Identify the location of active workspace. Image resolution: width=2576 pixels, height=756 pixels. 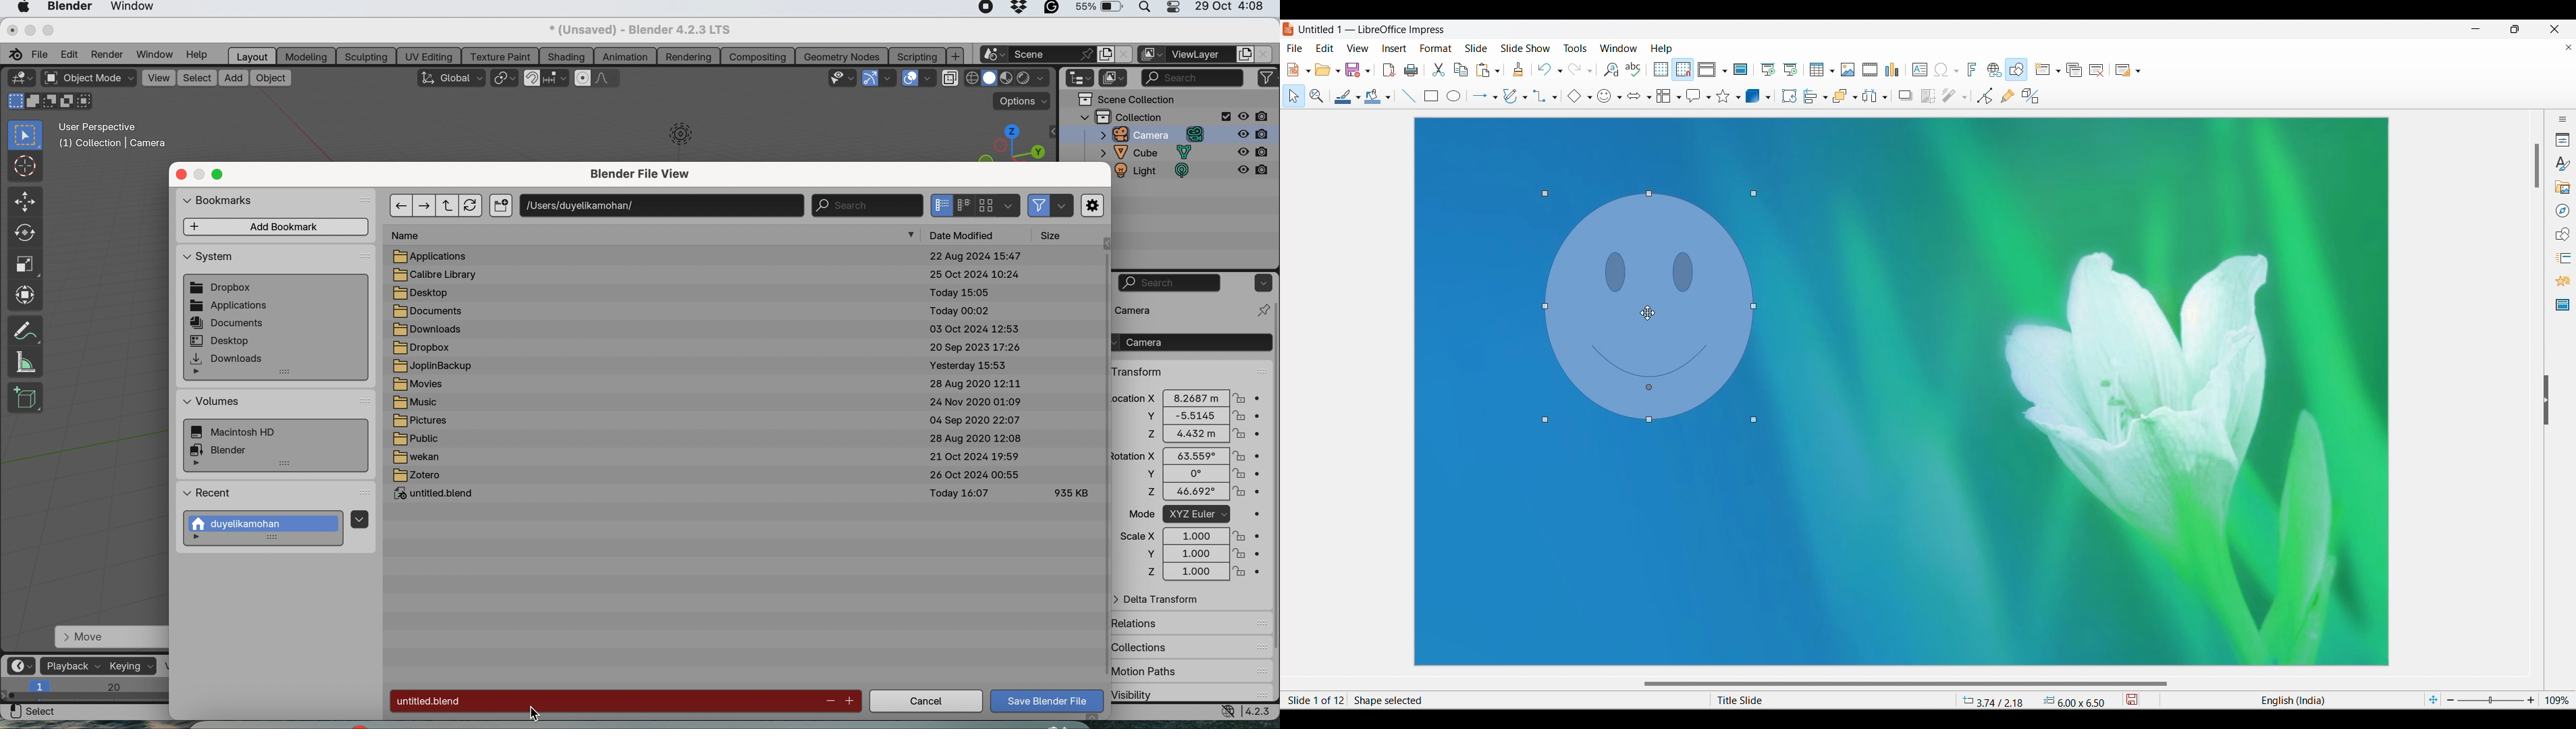
(1152, 55).